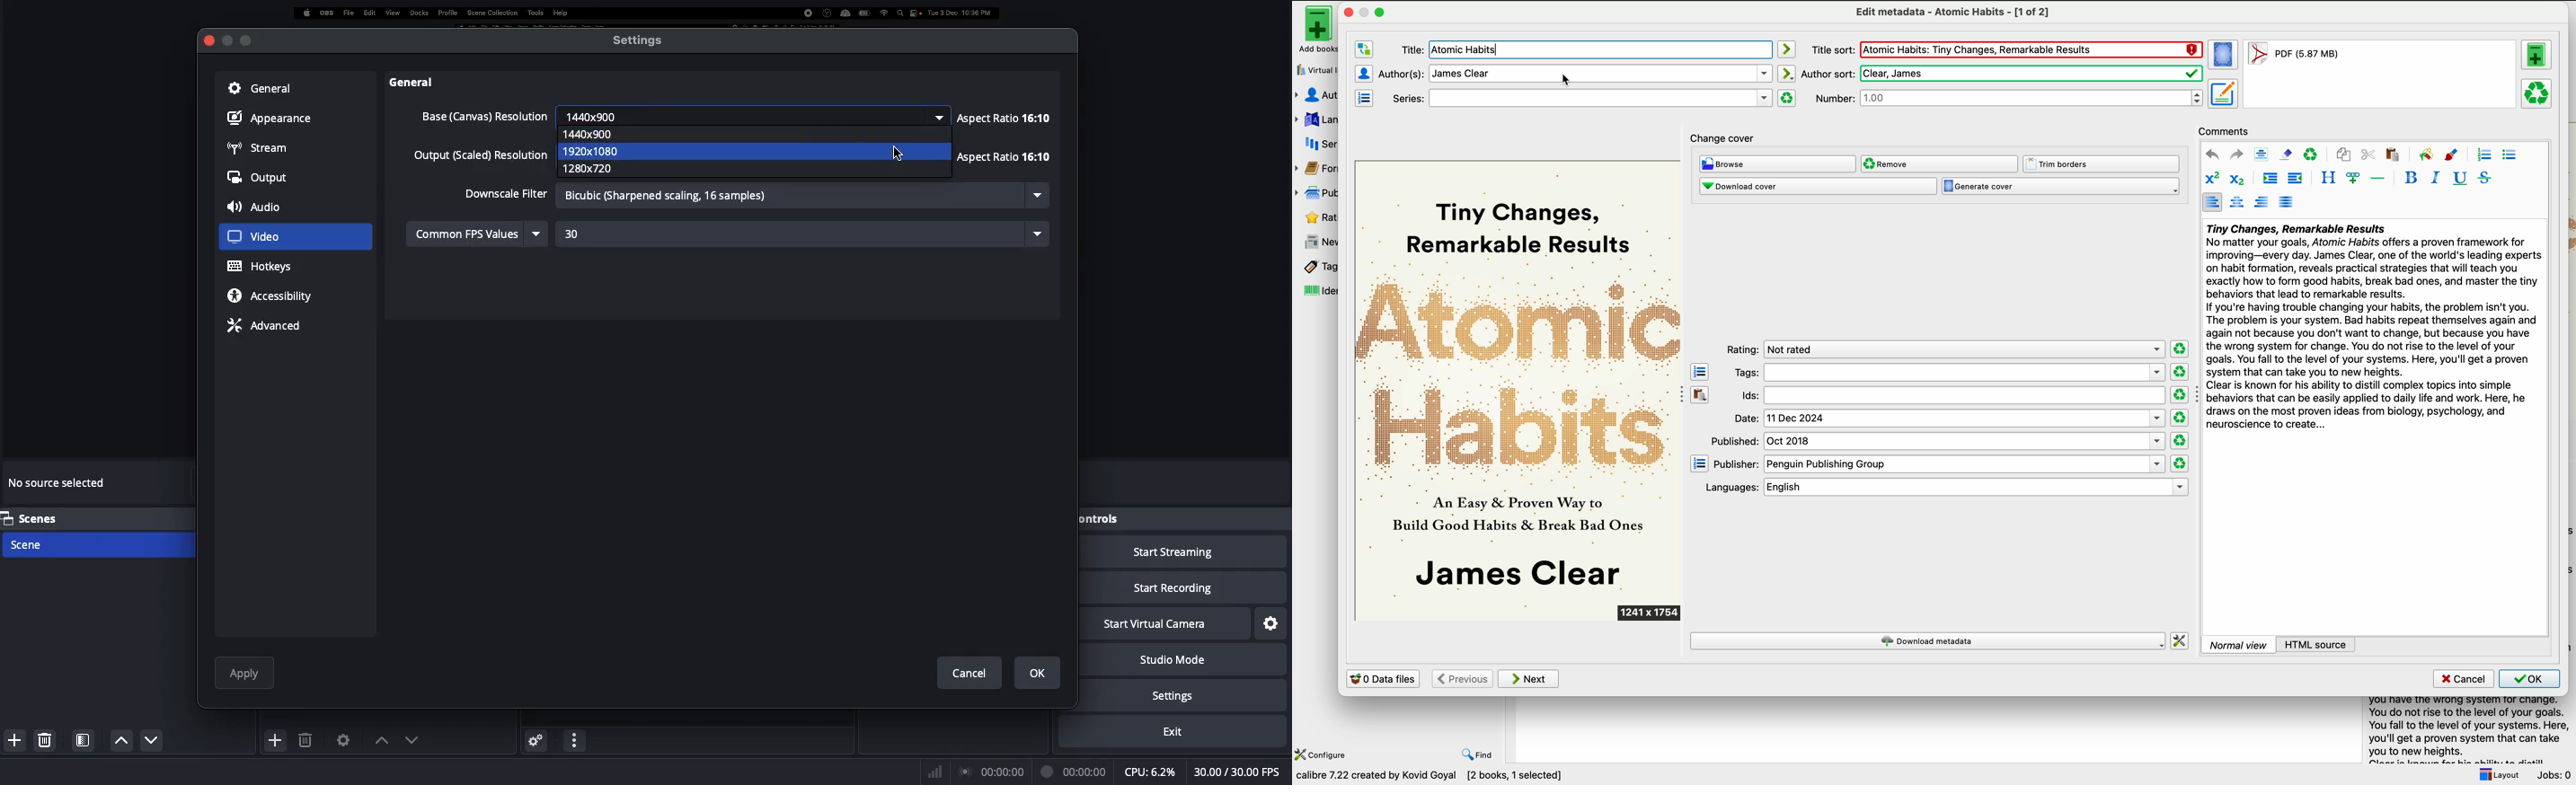 The height and width of the screenshot is (812, 2576). What do you see at coordinates (59, 486) in the screenshot?
I see `No source selected` at bounding box center [59, 486].